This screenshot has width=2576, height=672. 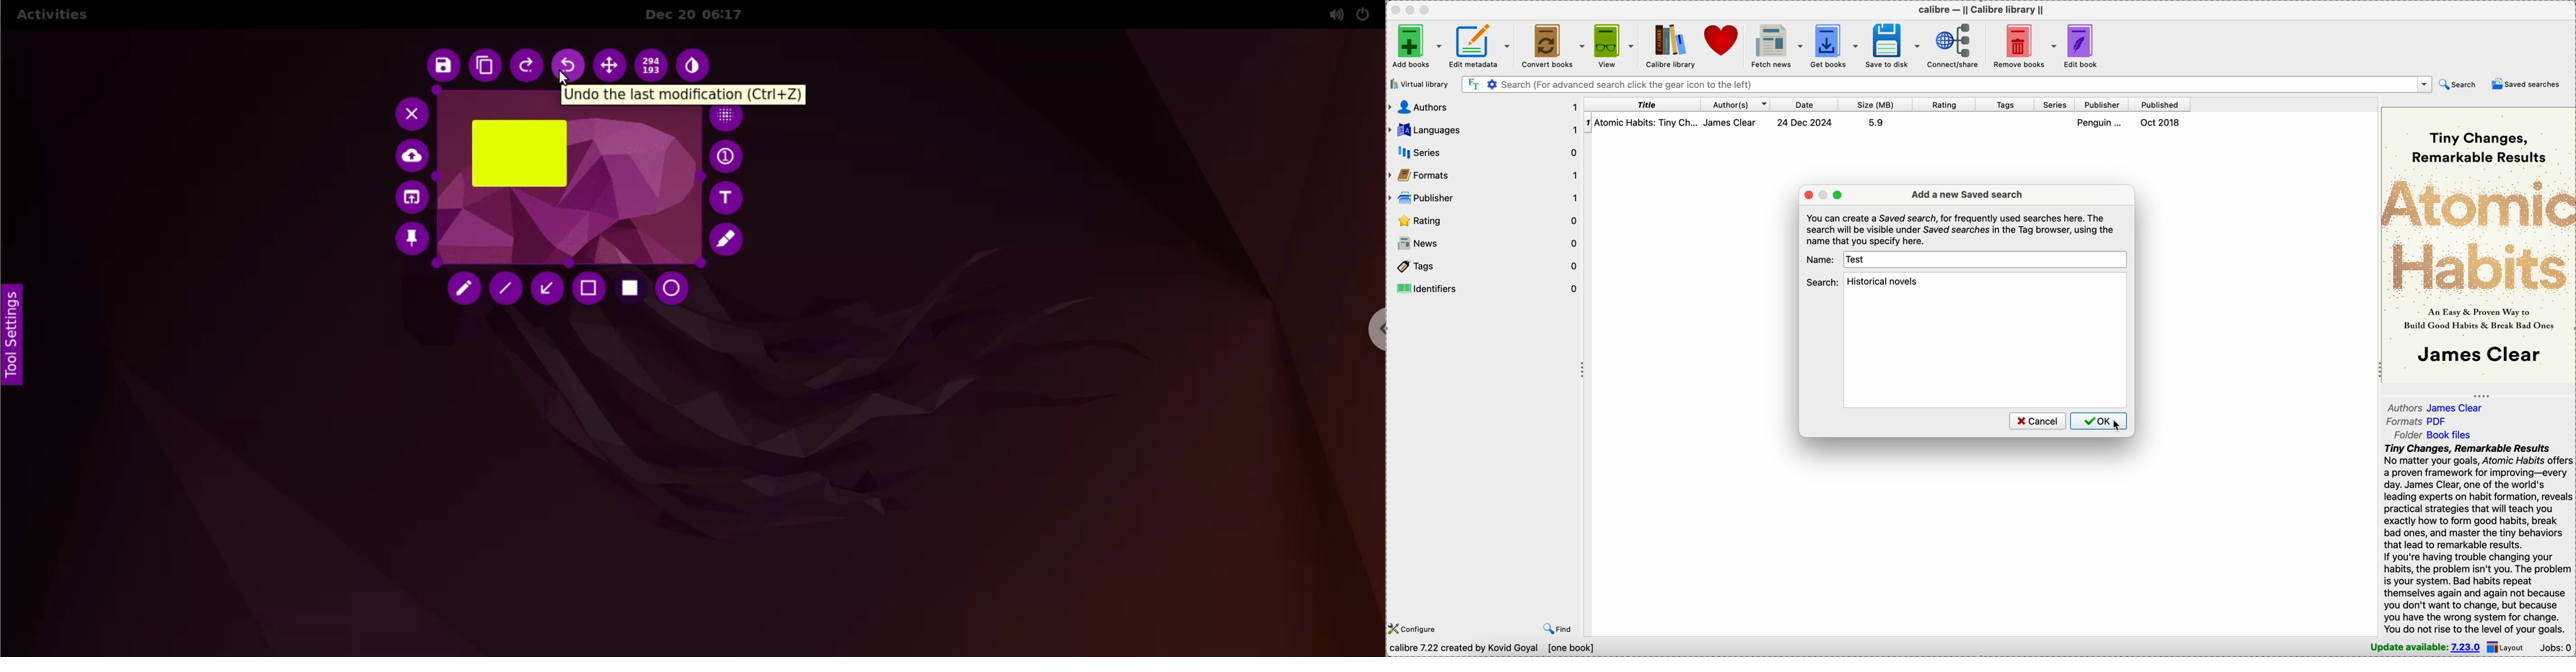 What do you see at coordinates (1485, 288) in the screenshot?
I see `identifiers` at bounding box center [1485, 288].